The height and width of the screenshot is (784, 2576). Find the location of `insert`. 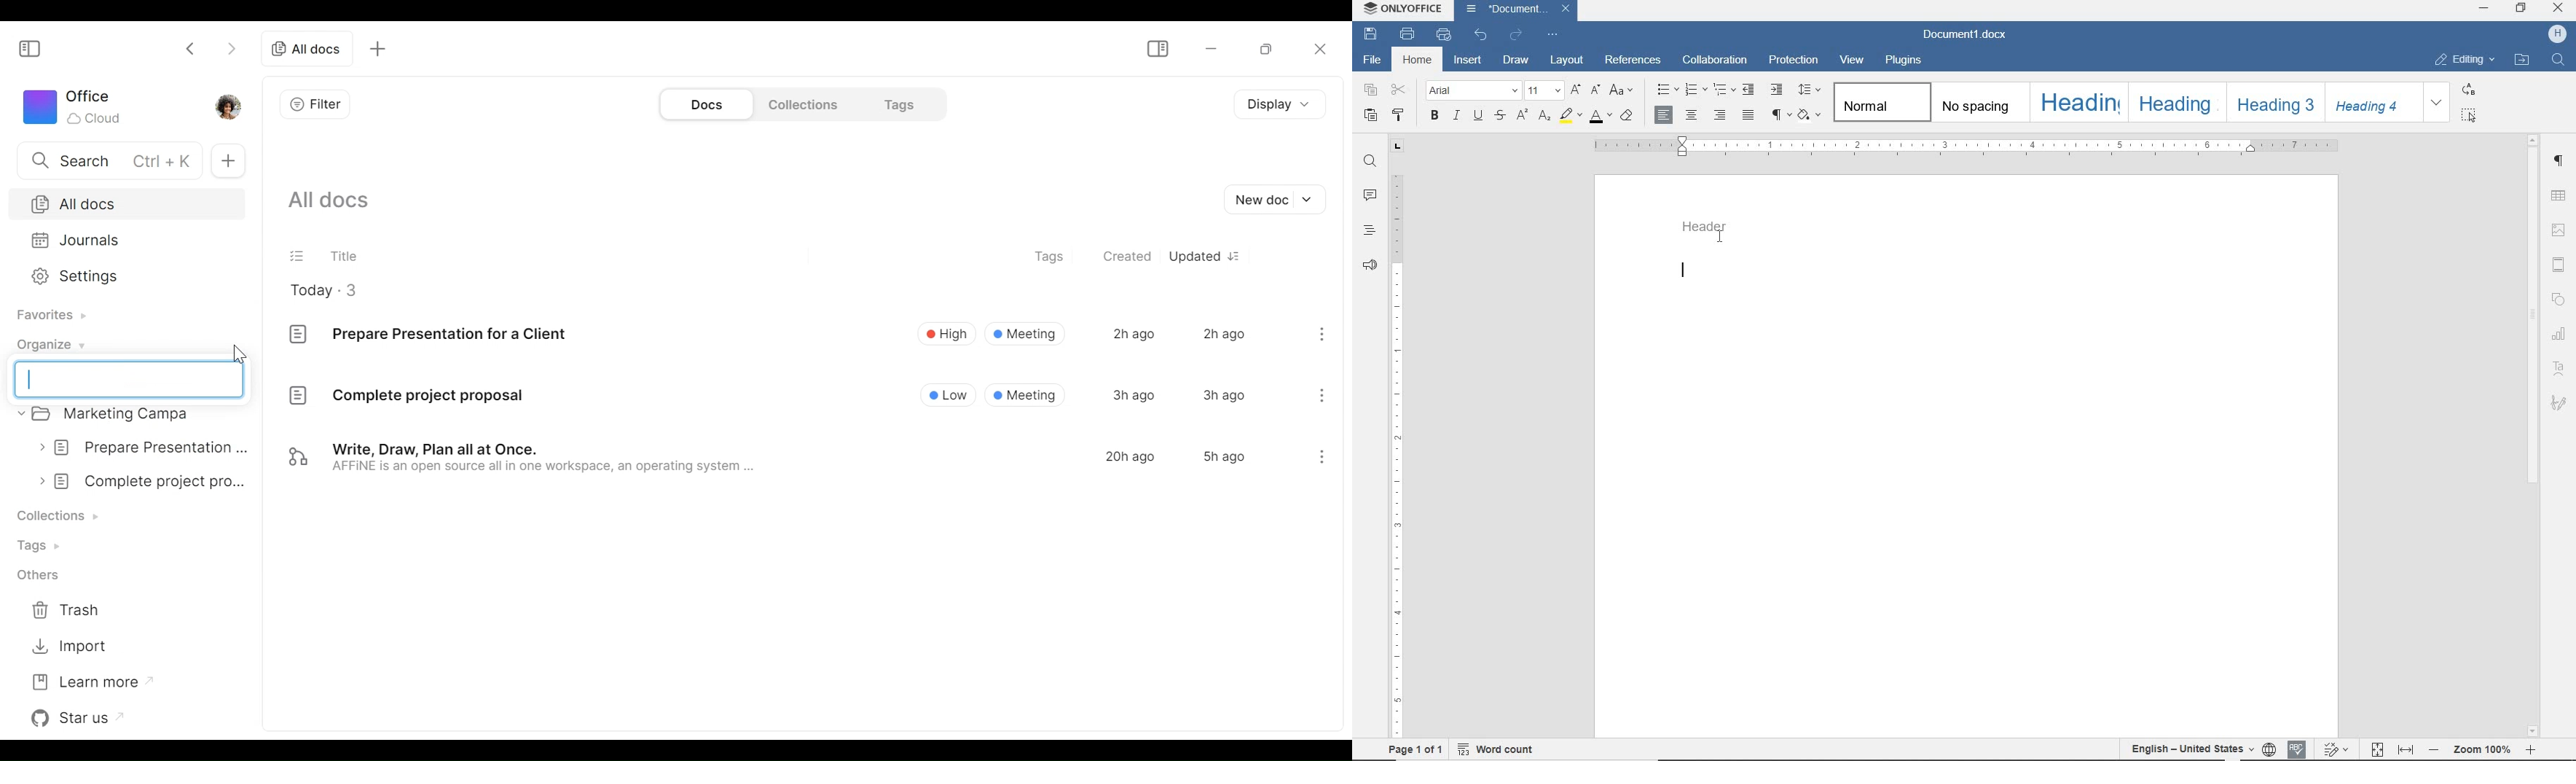

insert is located at coordinates (1469, 58).